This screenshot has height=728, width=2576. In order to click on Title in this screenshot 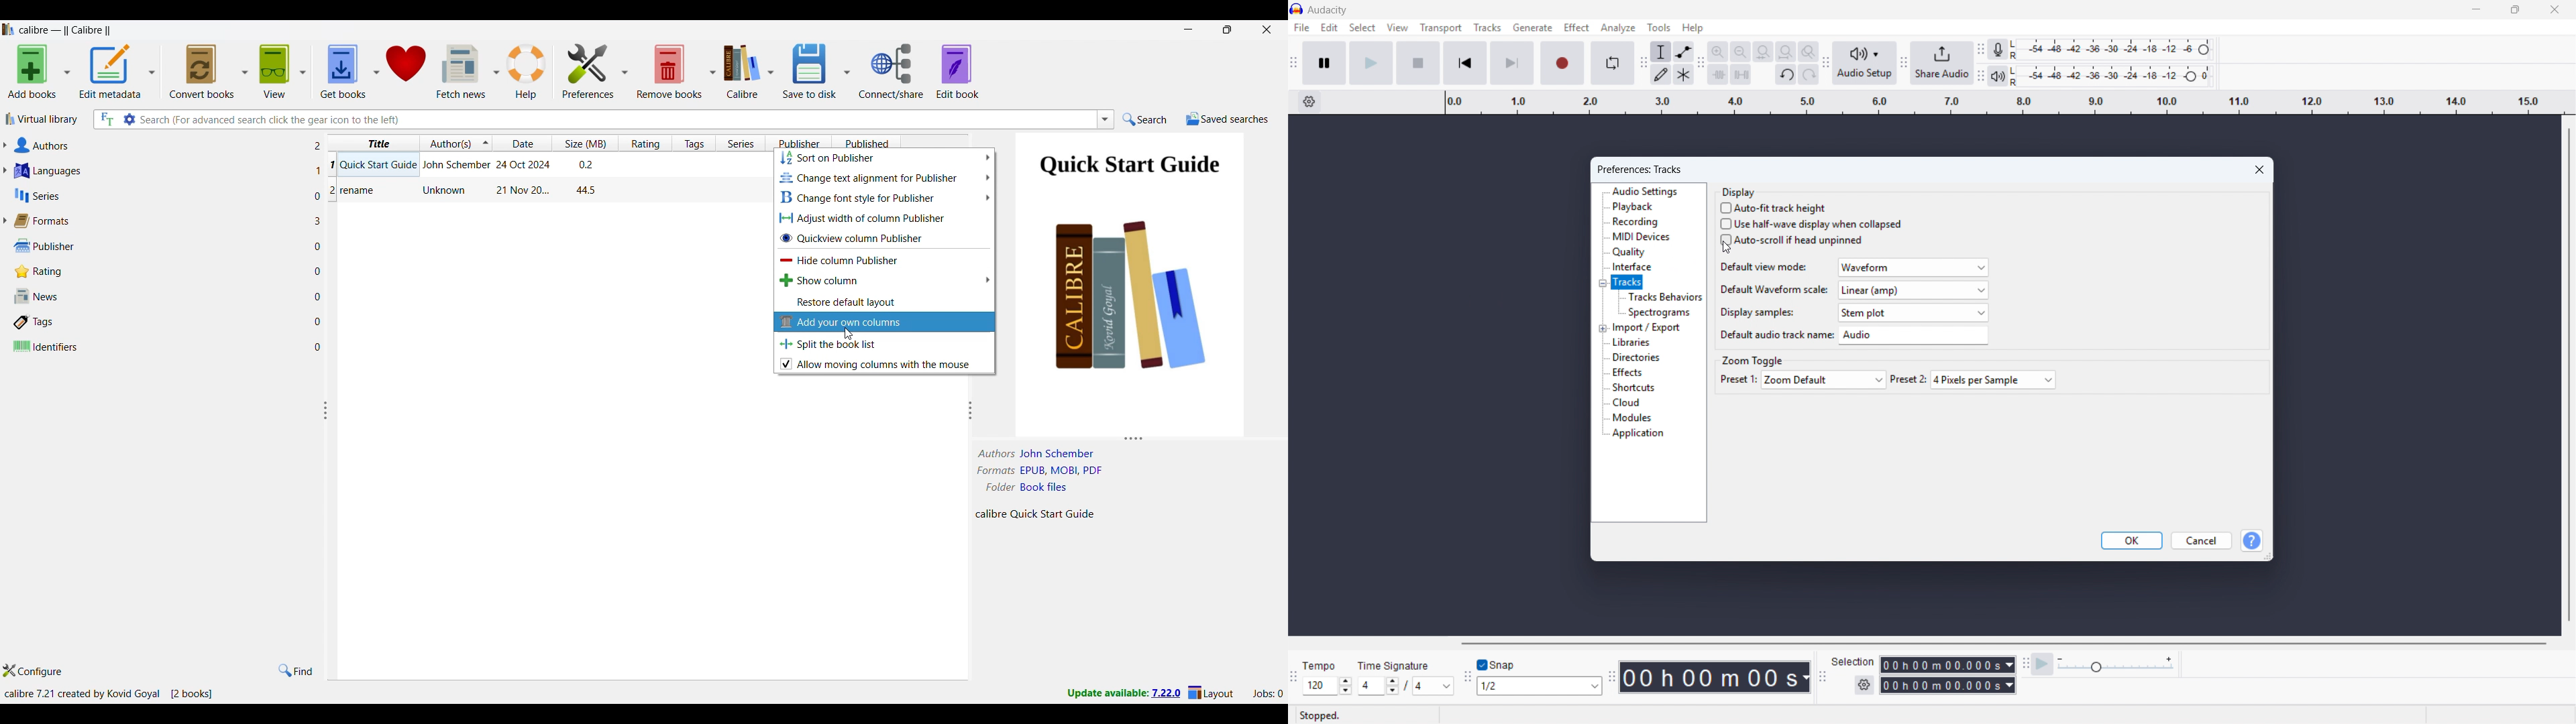, I will do `click(378, 164)`.